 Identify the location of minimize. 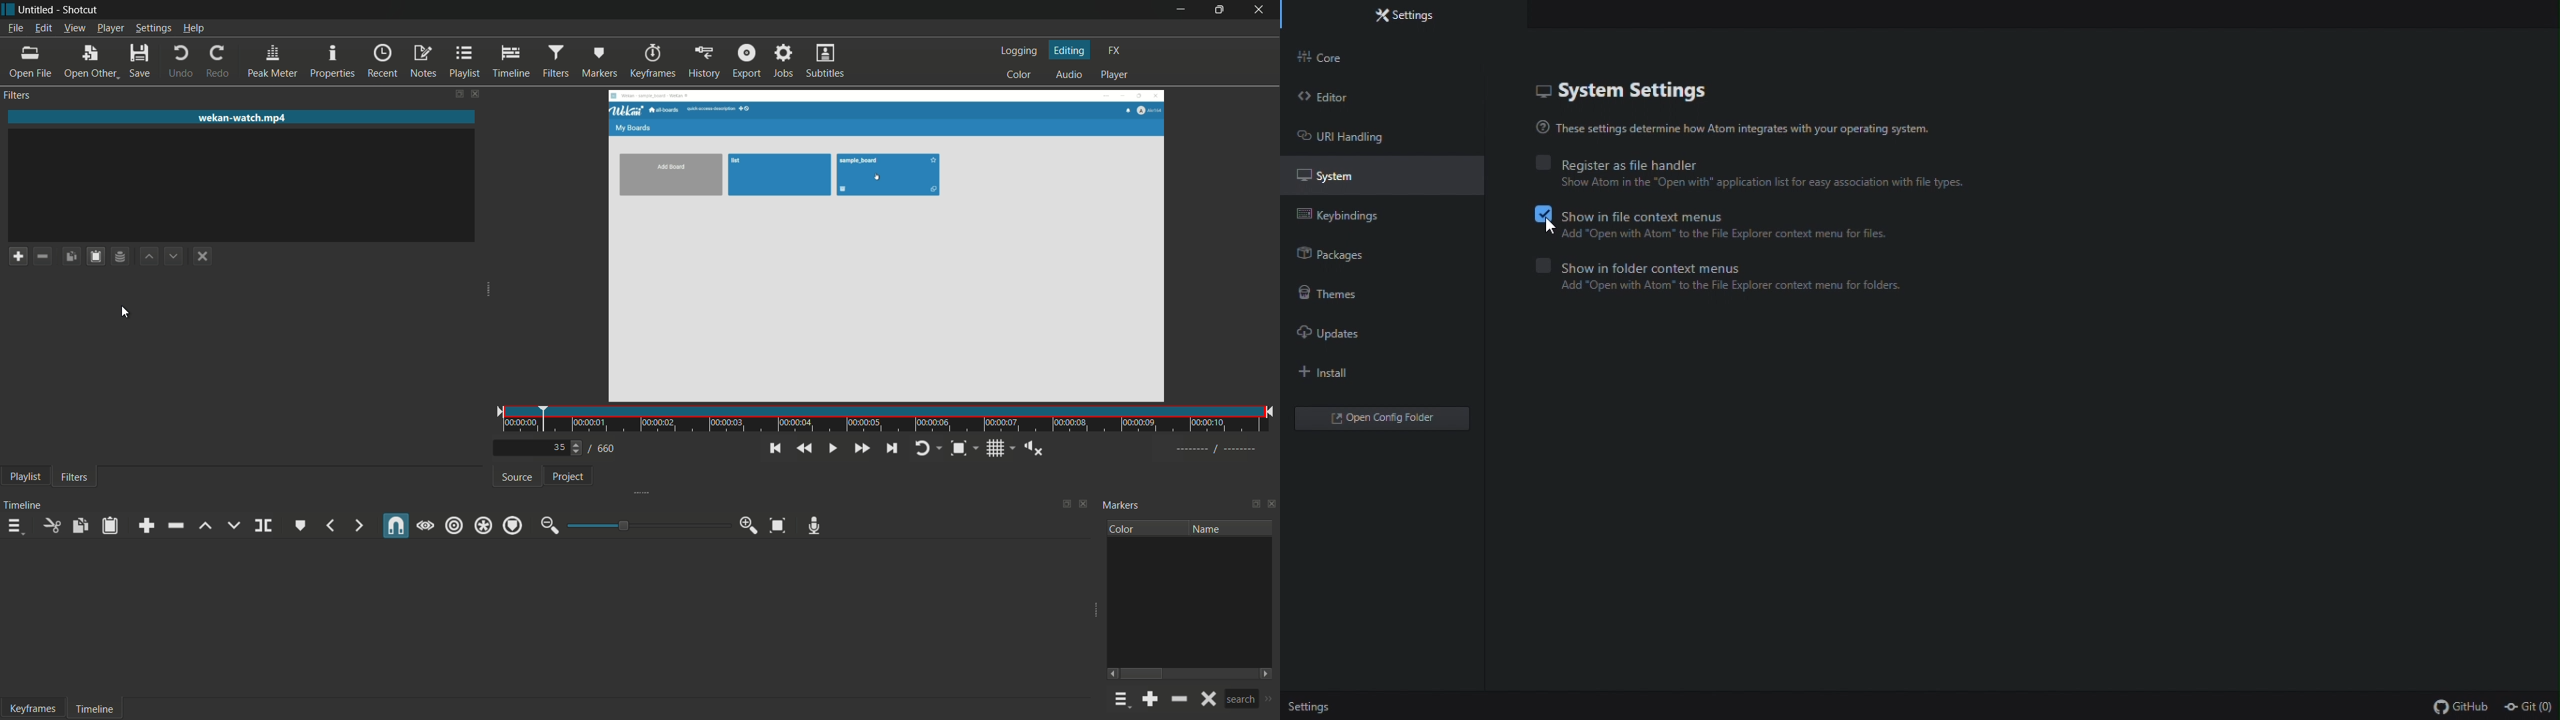
(1179, 10).